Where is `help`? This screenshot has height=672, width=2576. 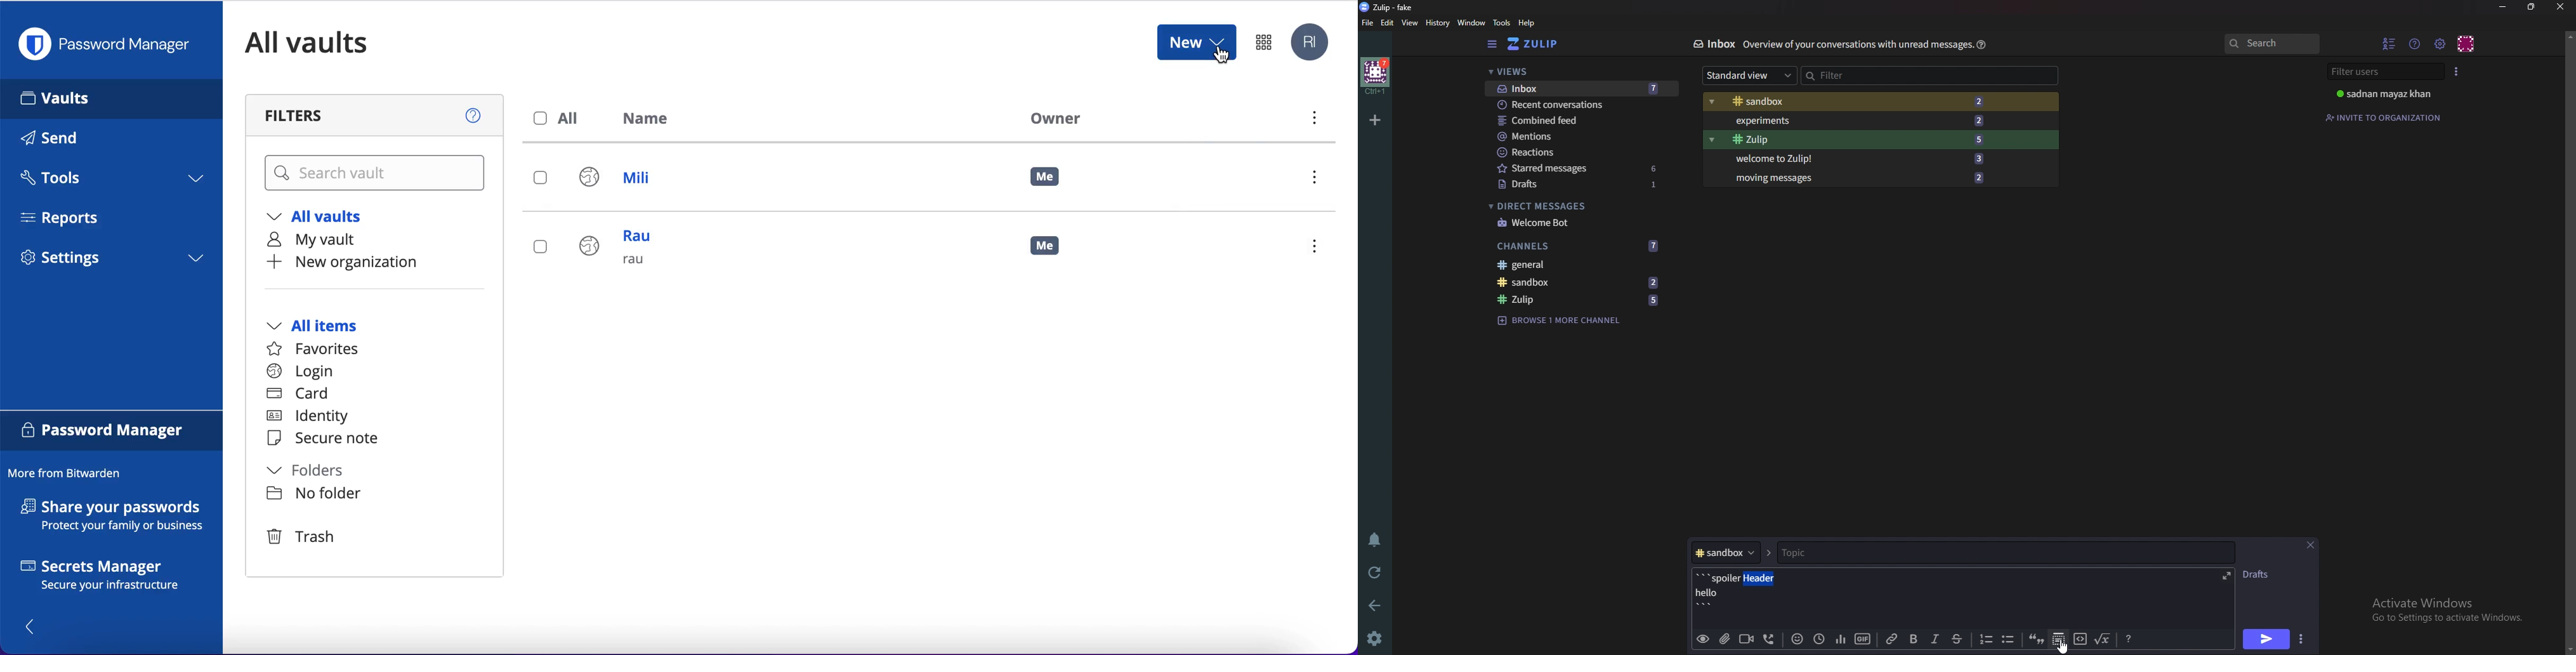 help is located at coordinates (474, 114).